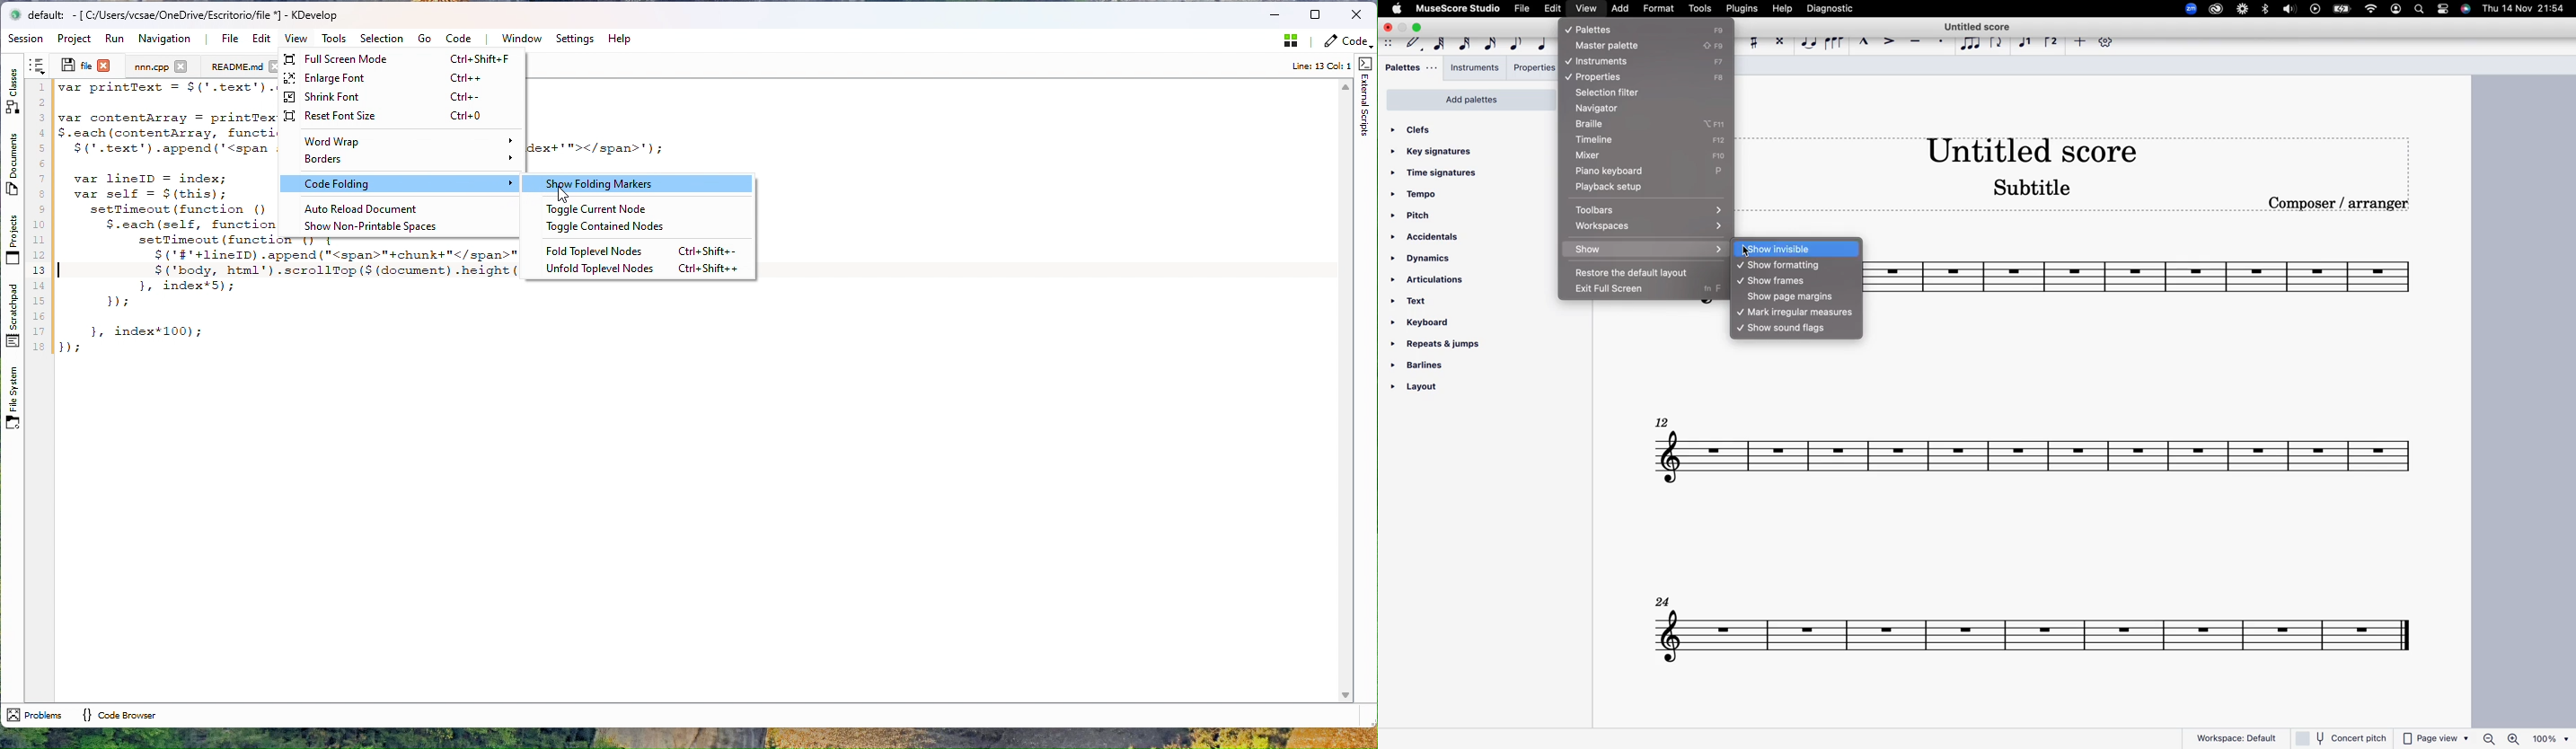  I want to click on zoom out, so click(2485, 736).